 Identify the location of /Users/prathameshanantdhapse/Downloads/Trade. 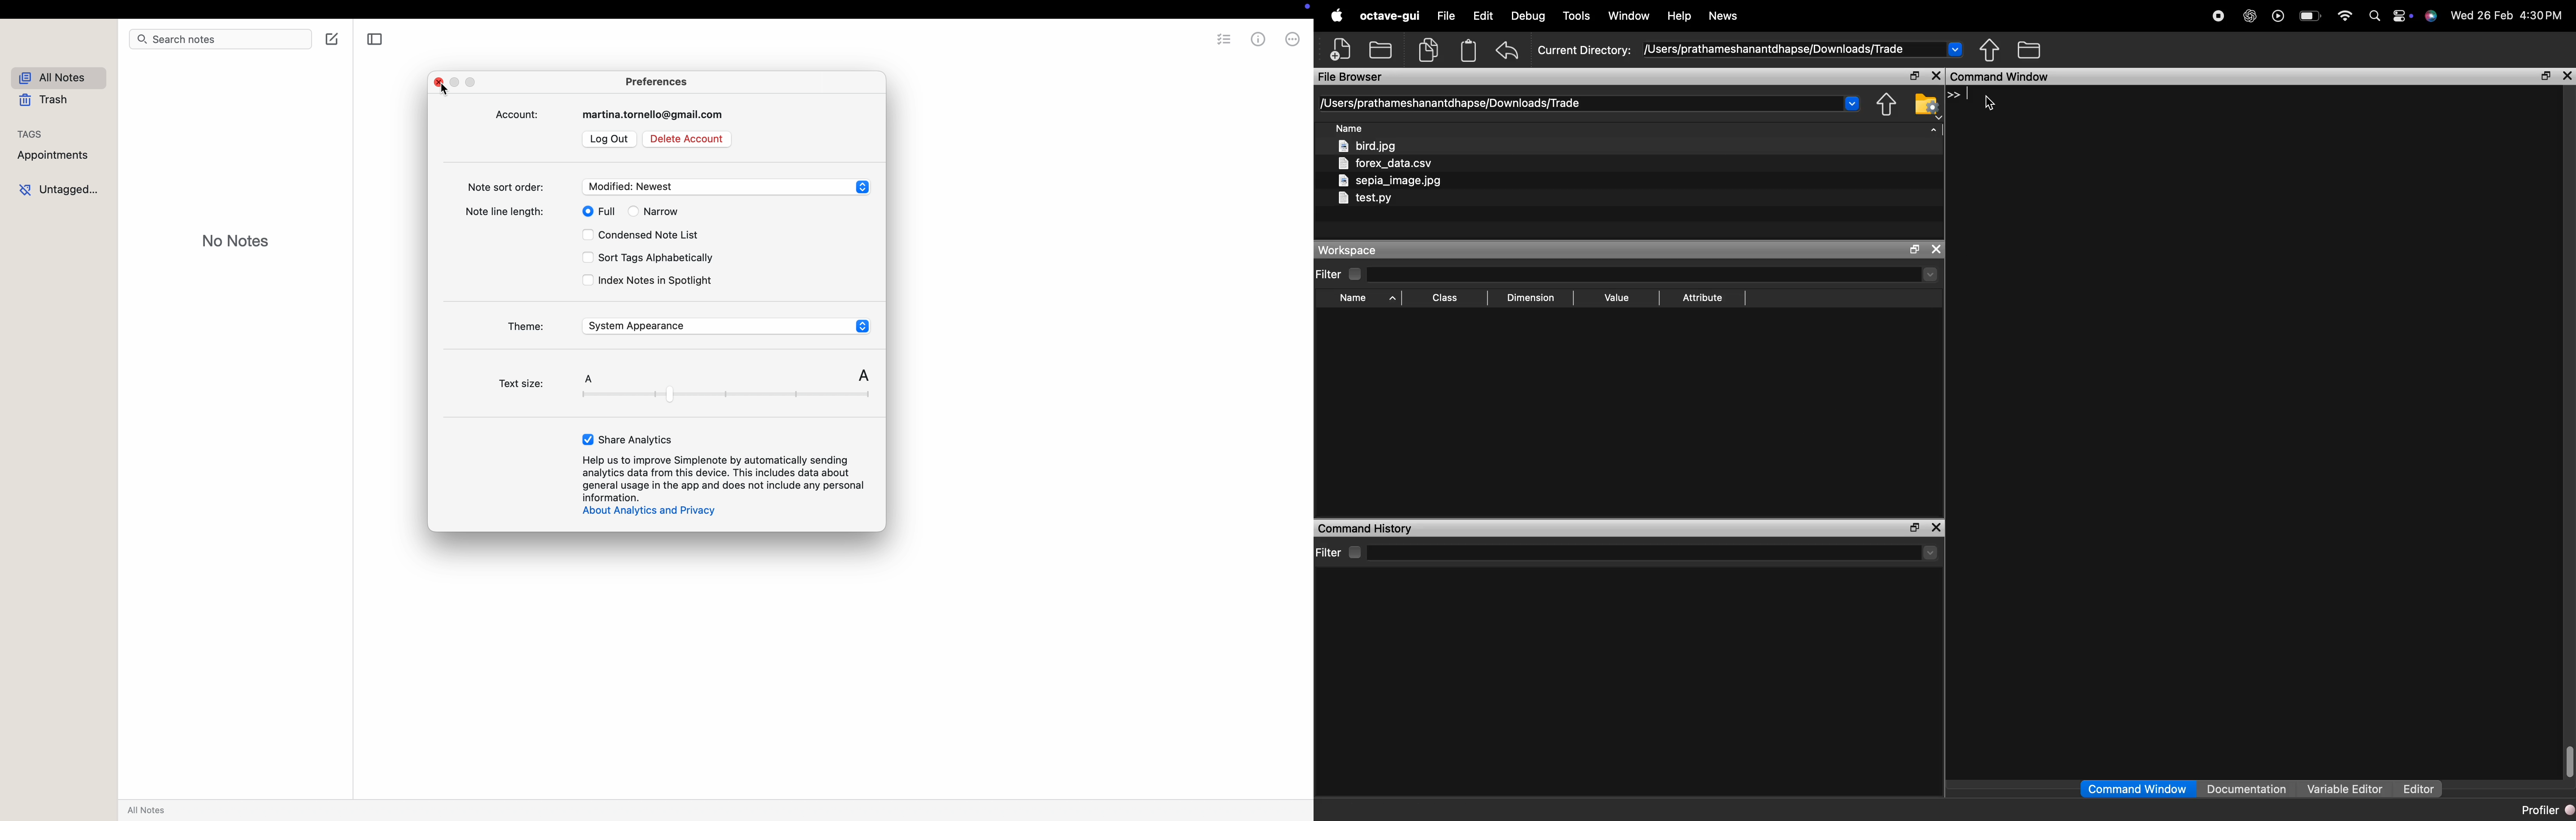
(1451, 103).